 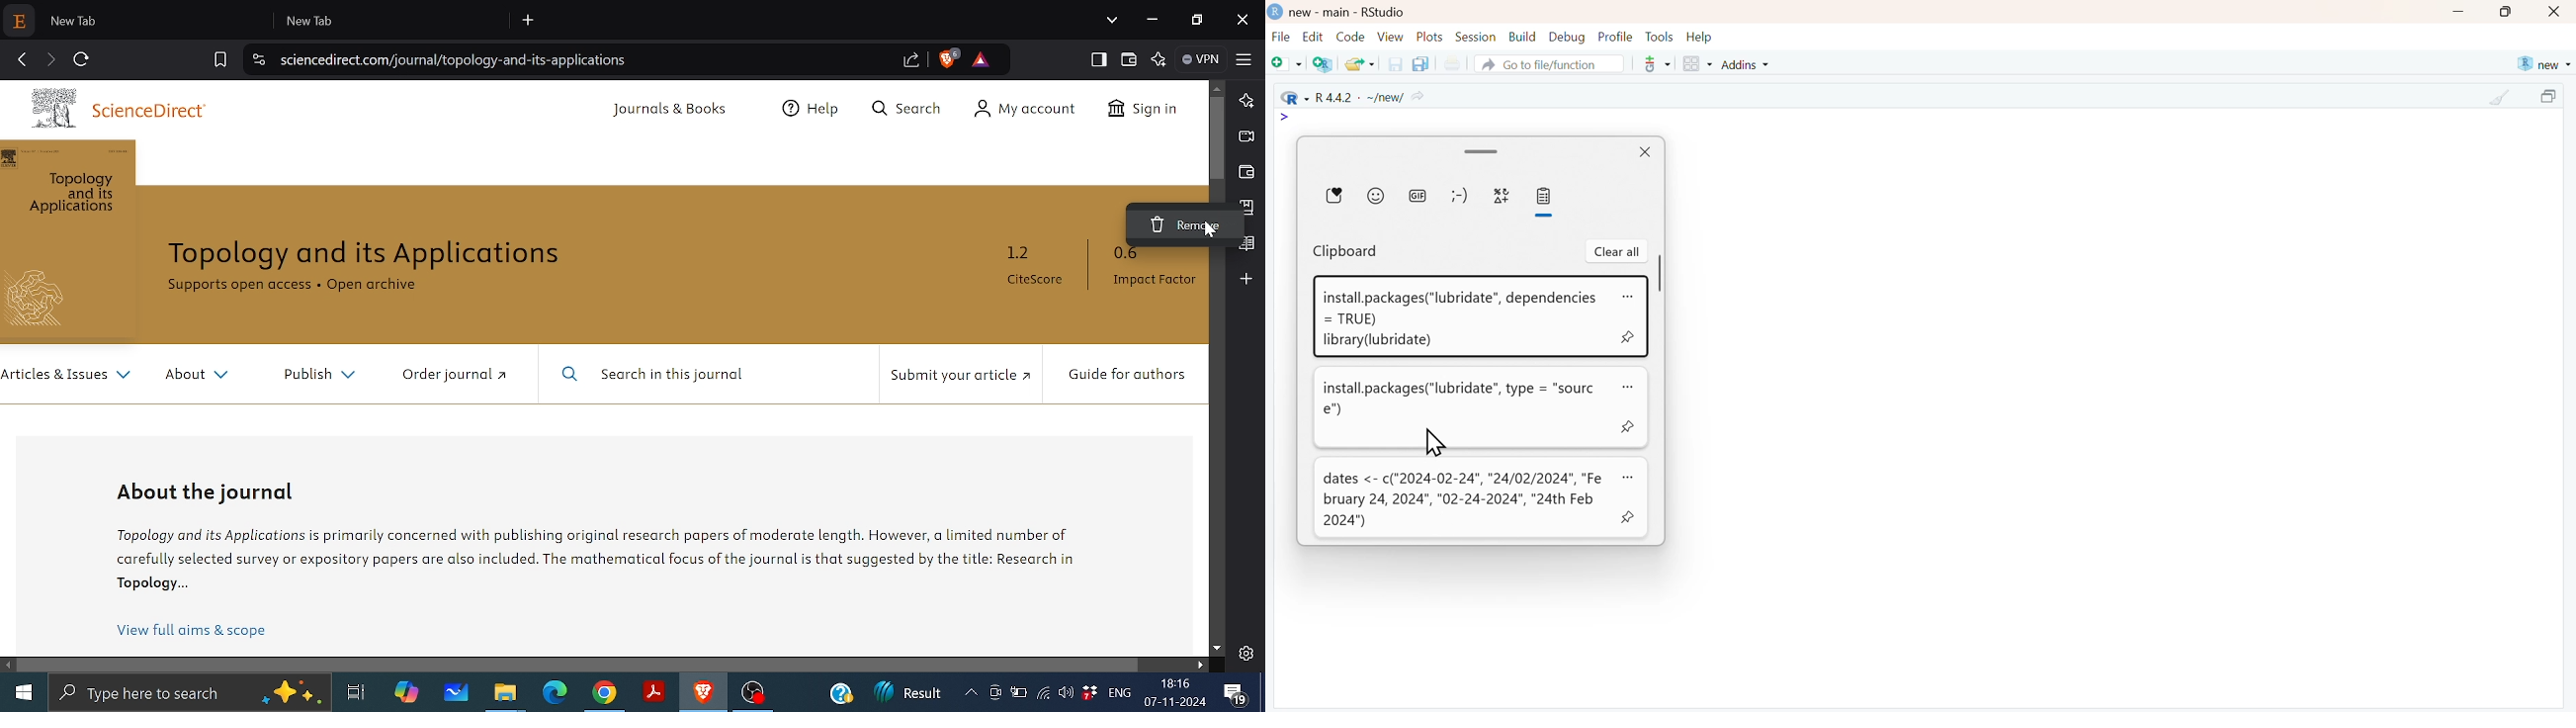 What do you see at coordinates (1628, 518) in the screenshot?
I see `pin` at bounding box center [1628, 518].